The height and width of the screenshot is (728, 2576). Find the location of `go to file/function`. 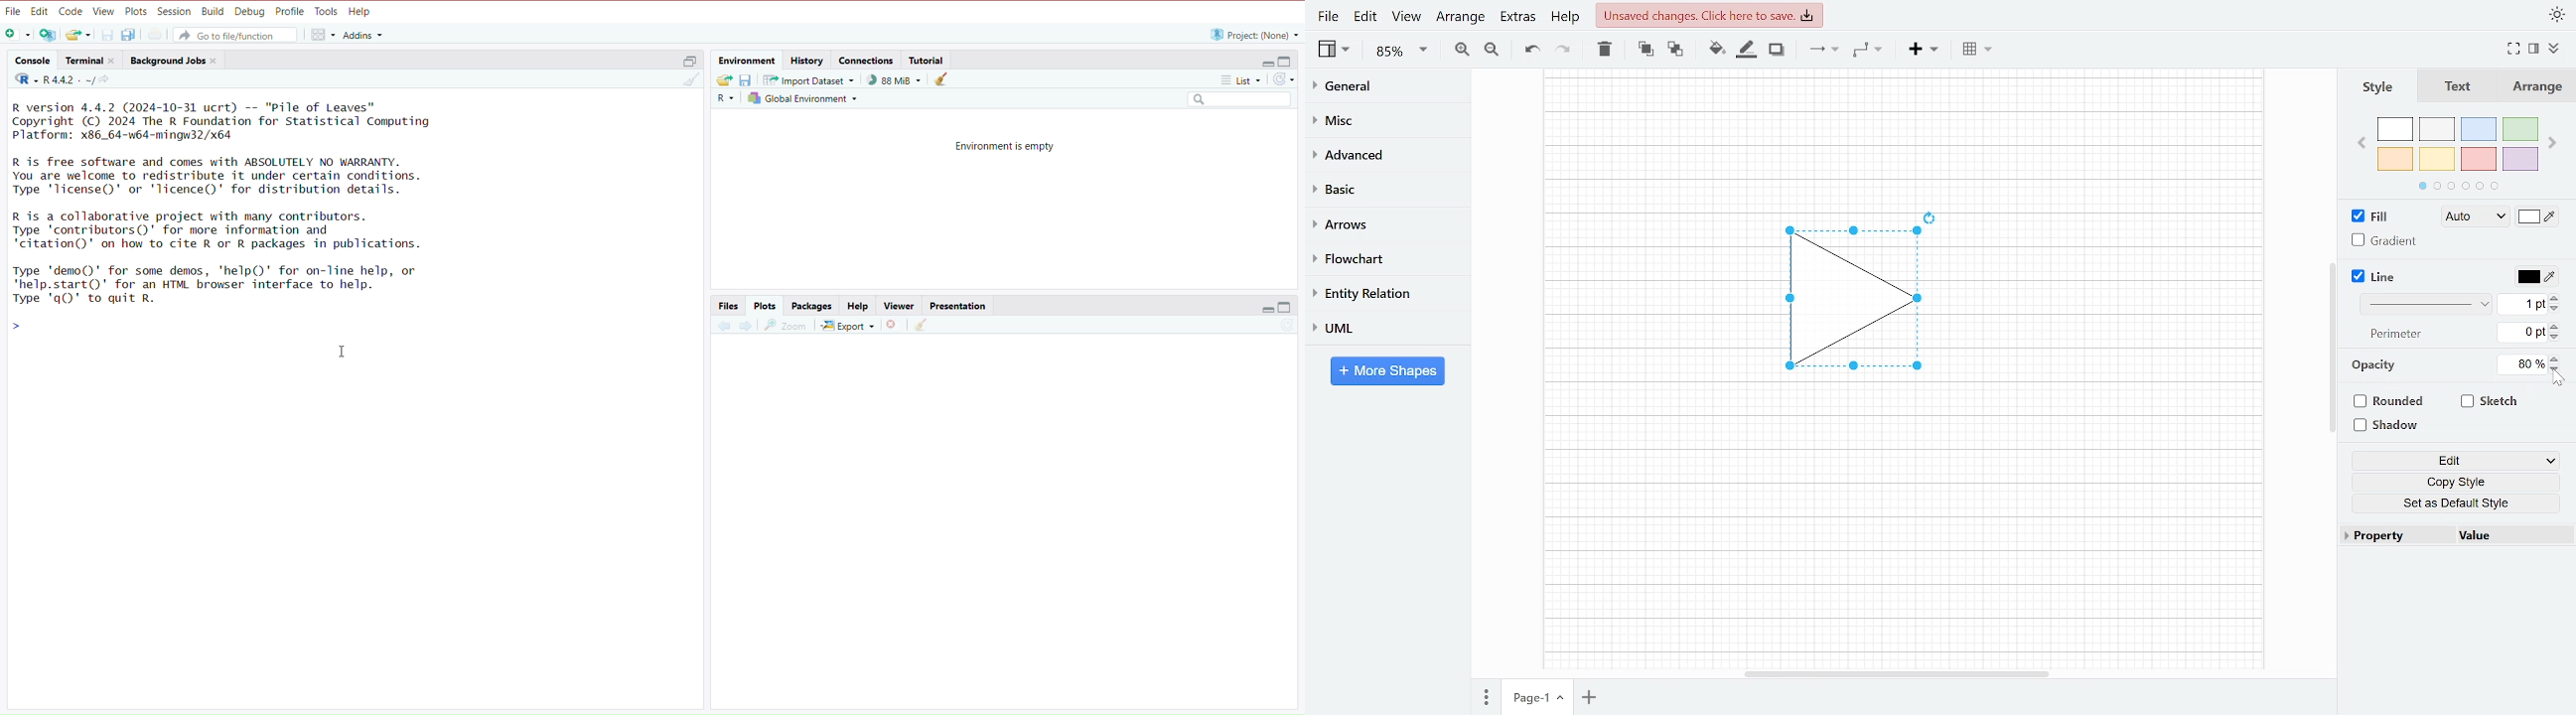

go to file/function is located at coordinates (239, 35).